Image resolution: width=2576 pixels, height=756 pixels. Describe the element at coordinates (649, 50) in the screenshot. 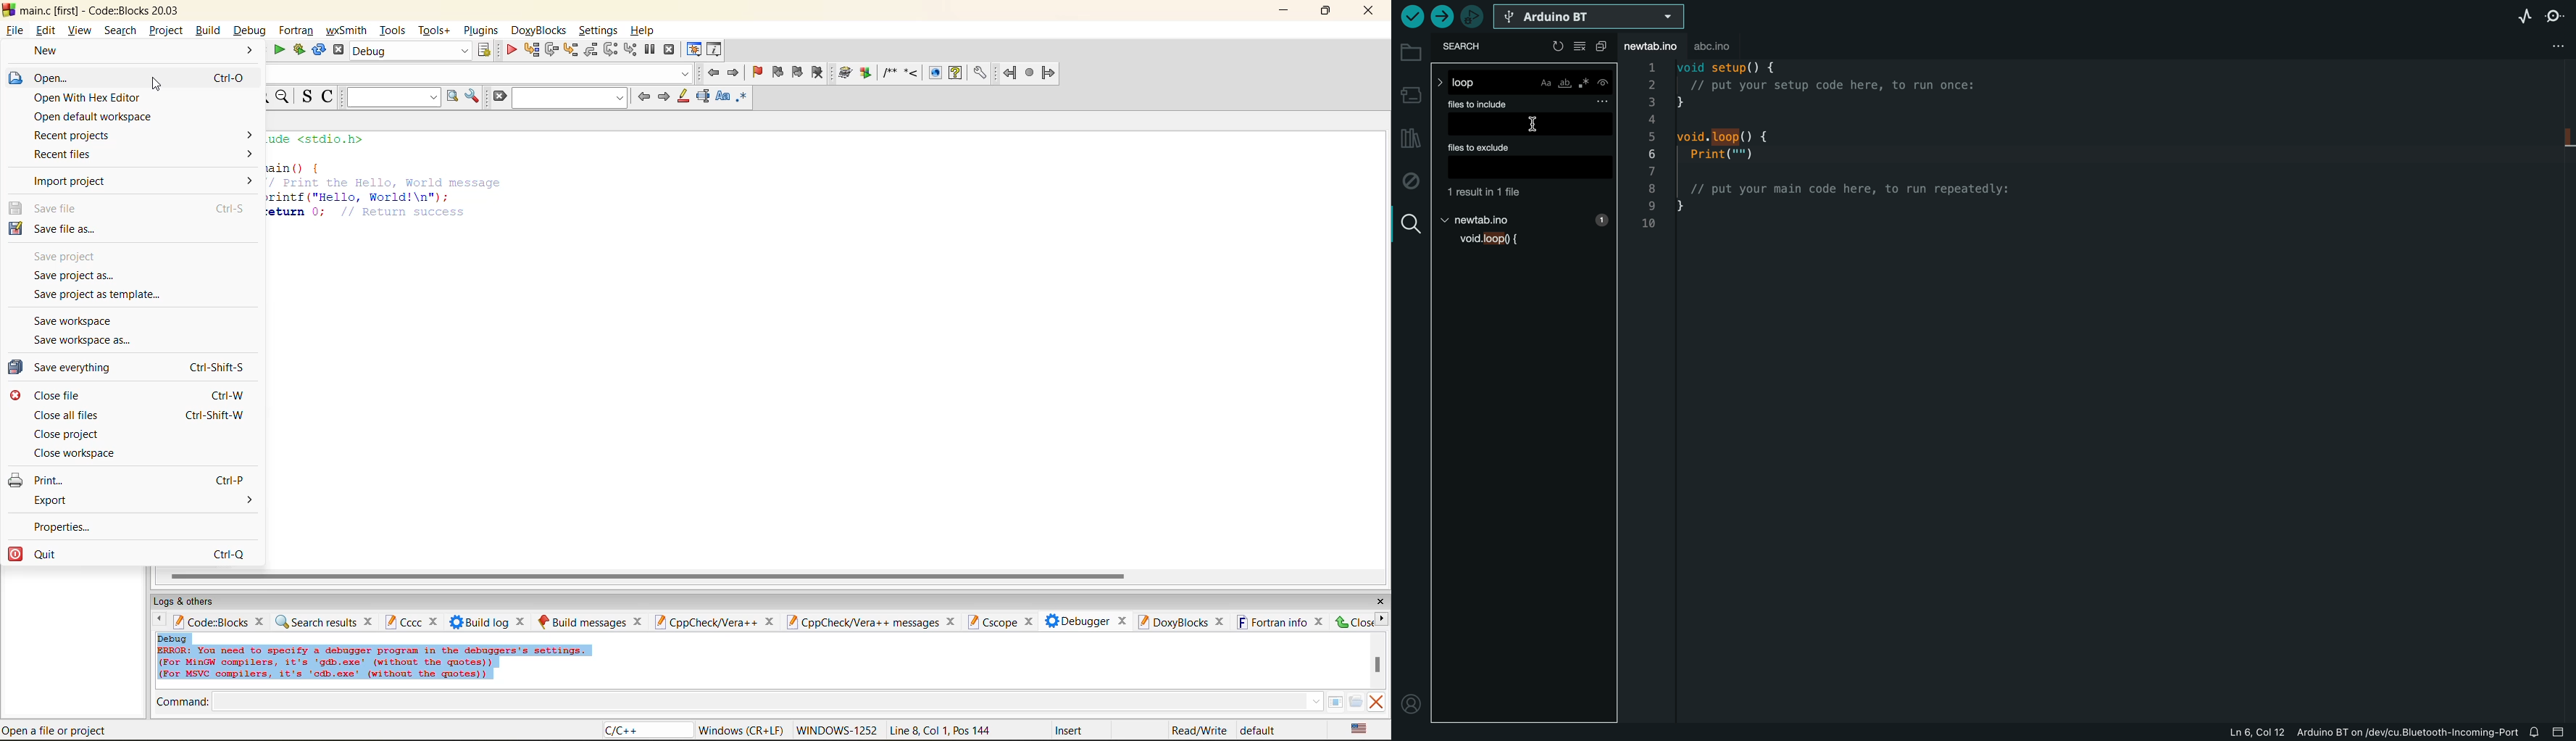

I see `break debugger` at that location.